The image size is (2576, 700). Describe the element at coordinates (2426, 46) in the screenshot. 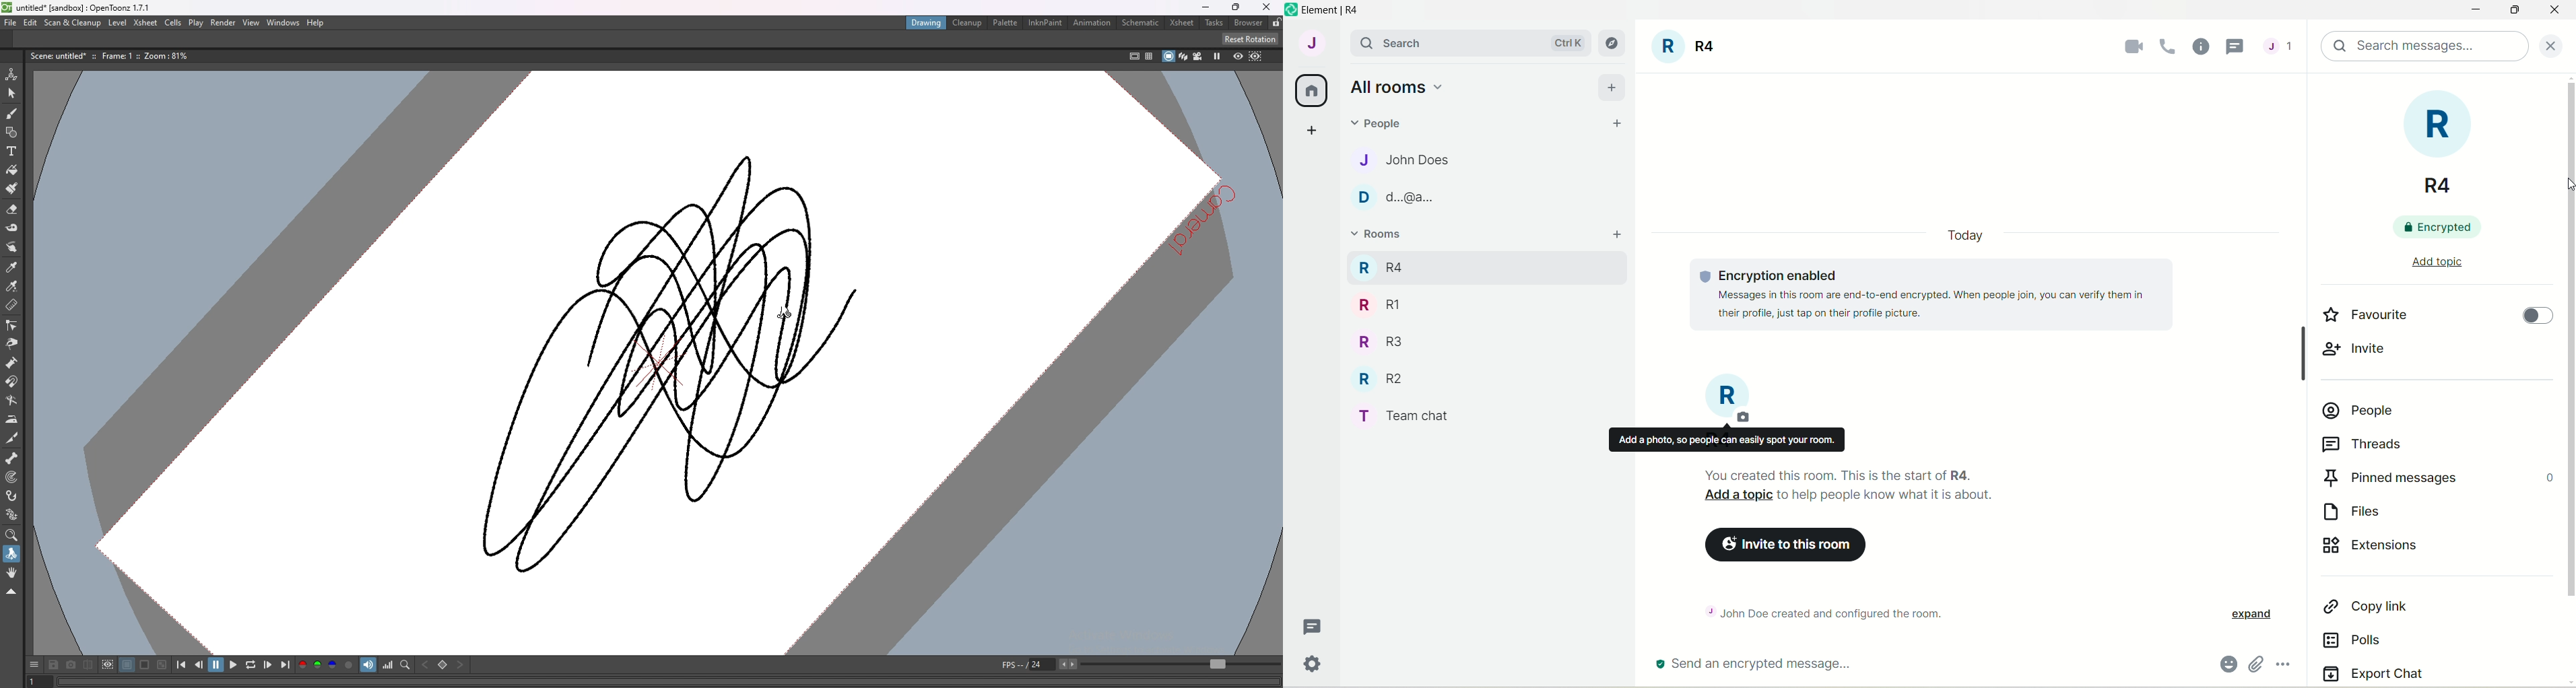

I see `search message` at that location.